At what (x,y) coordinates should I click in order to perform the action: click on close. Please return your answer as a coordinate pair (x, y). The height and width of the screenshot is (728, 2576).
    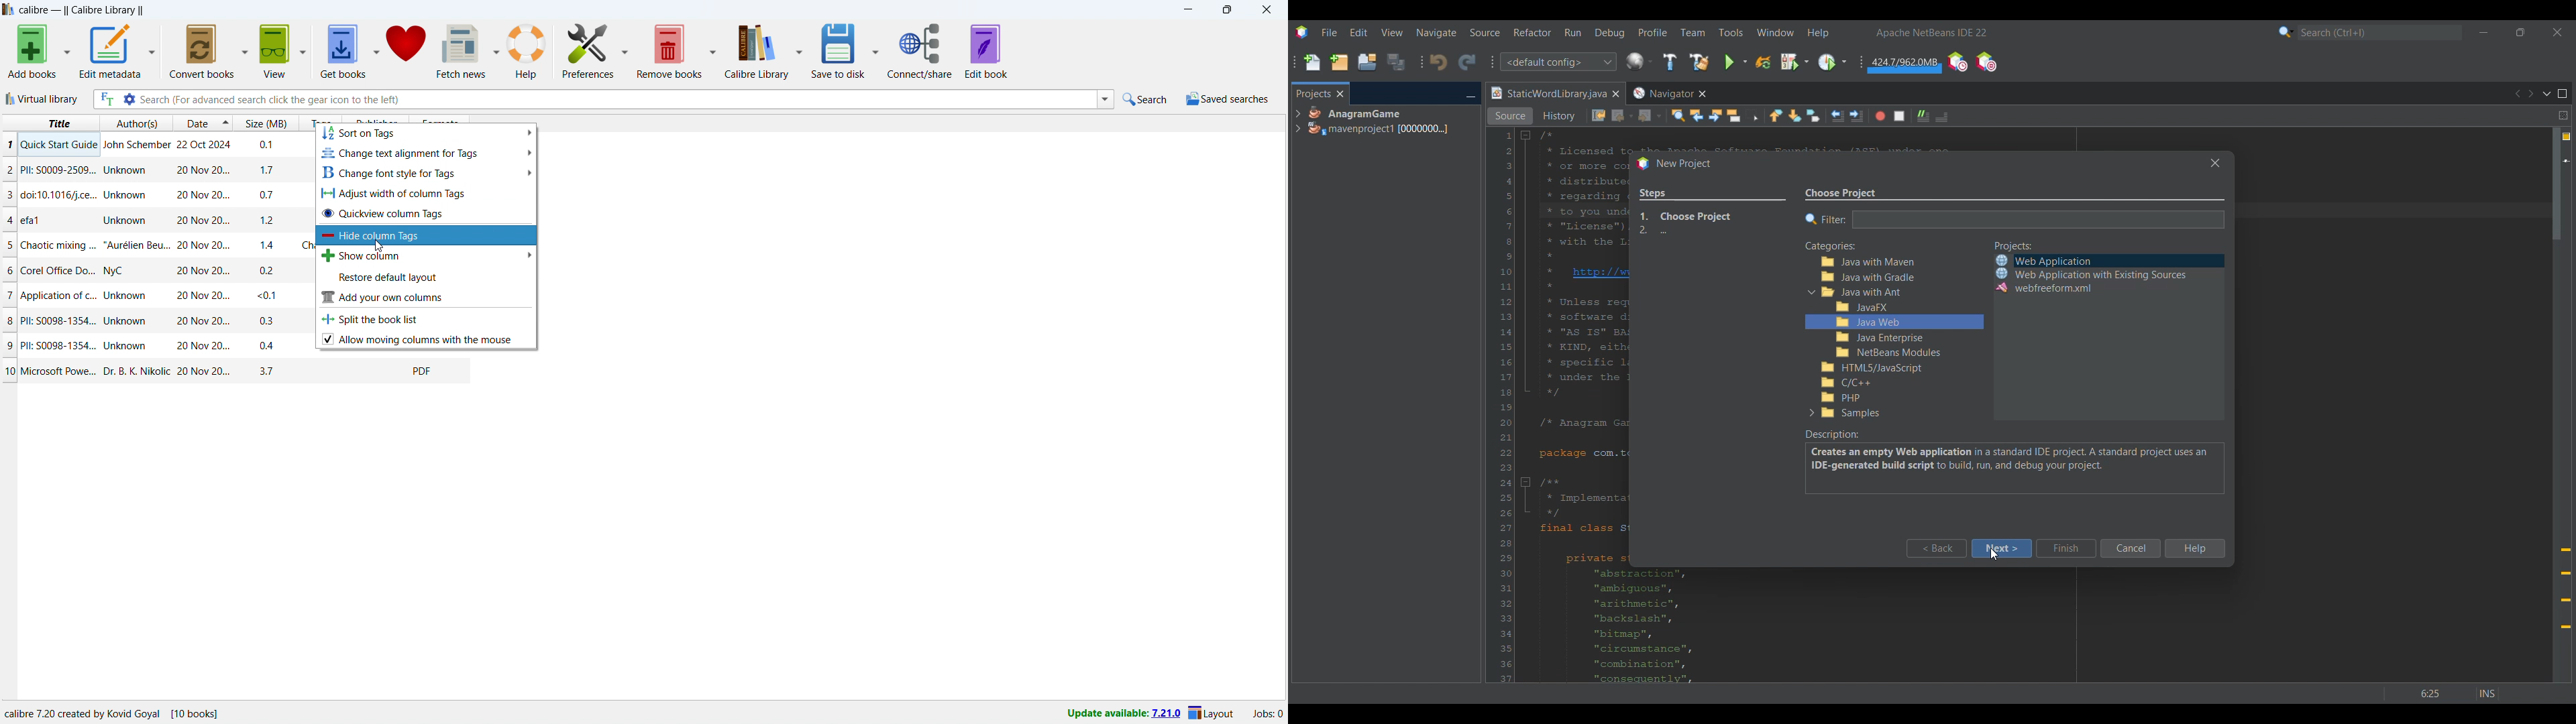
    Looking at the image, I should click on (1266, 10).